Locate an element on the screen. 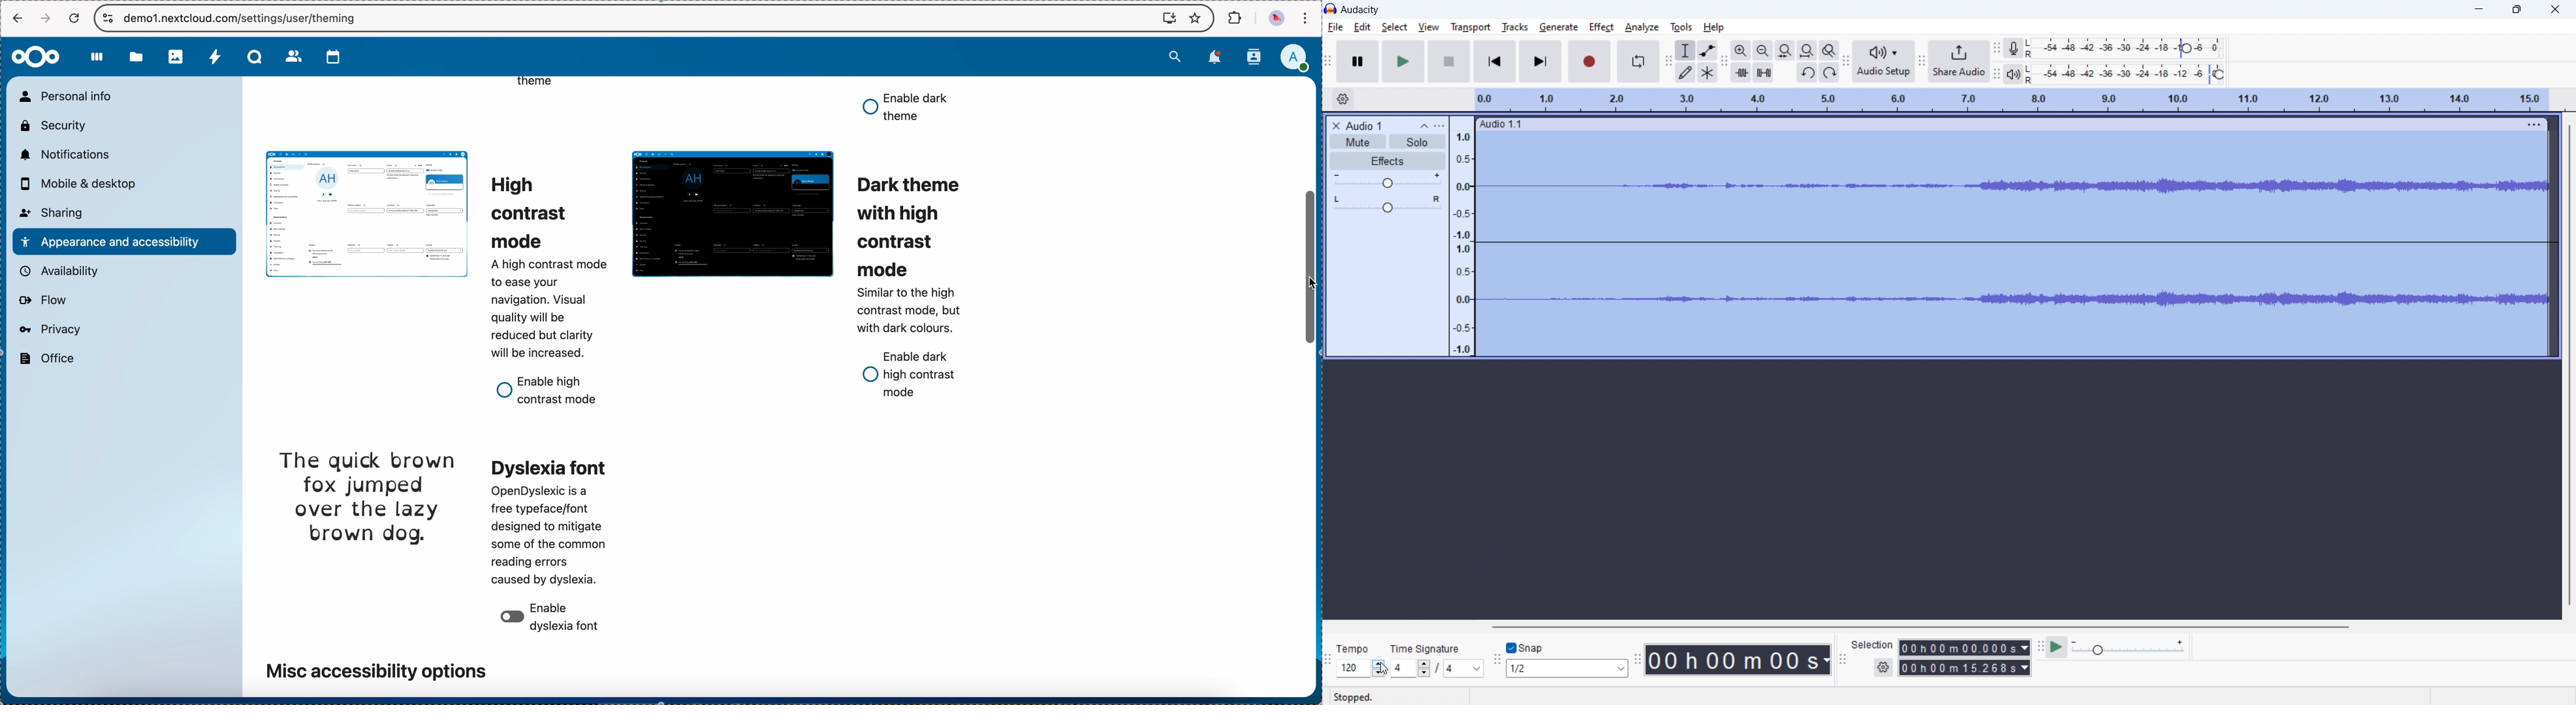 This screenshot has height=728, width=2576. silence audio selection is located at coordinates (1763, 72).